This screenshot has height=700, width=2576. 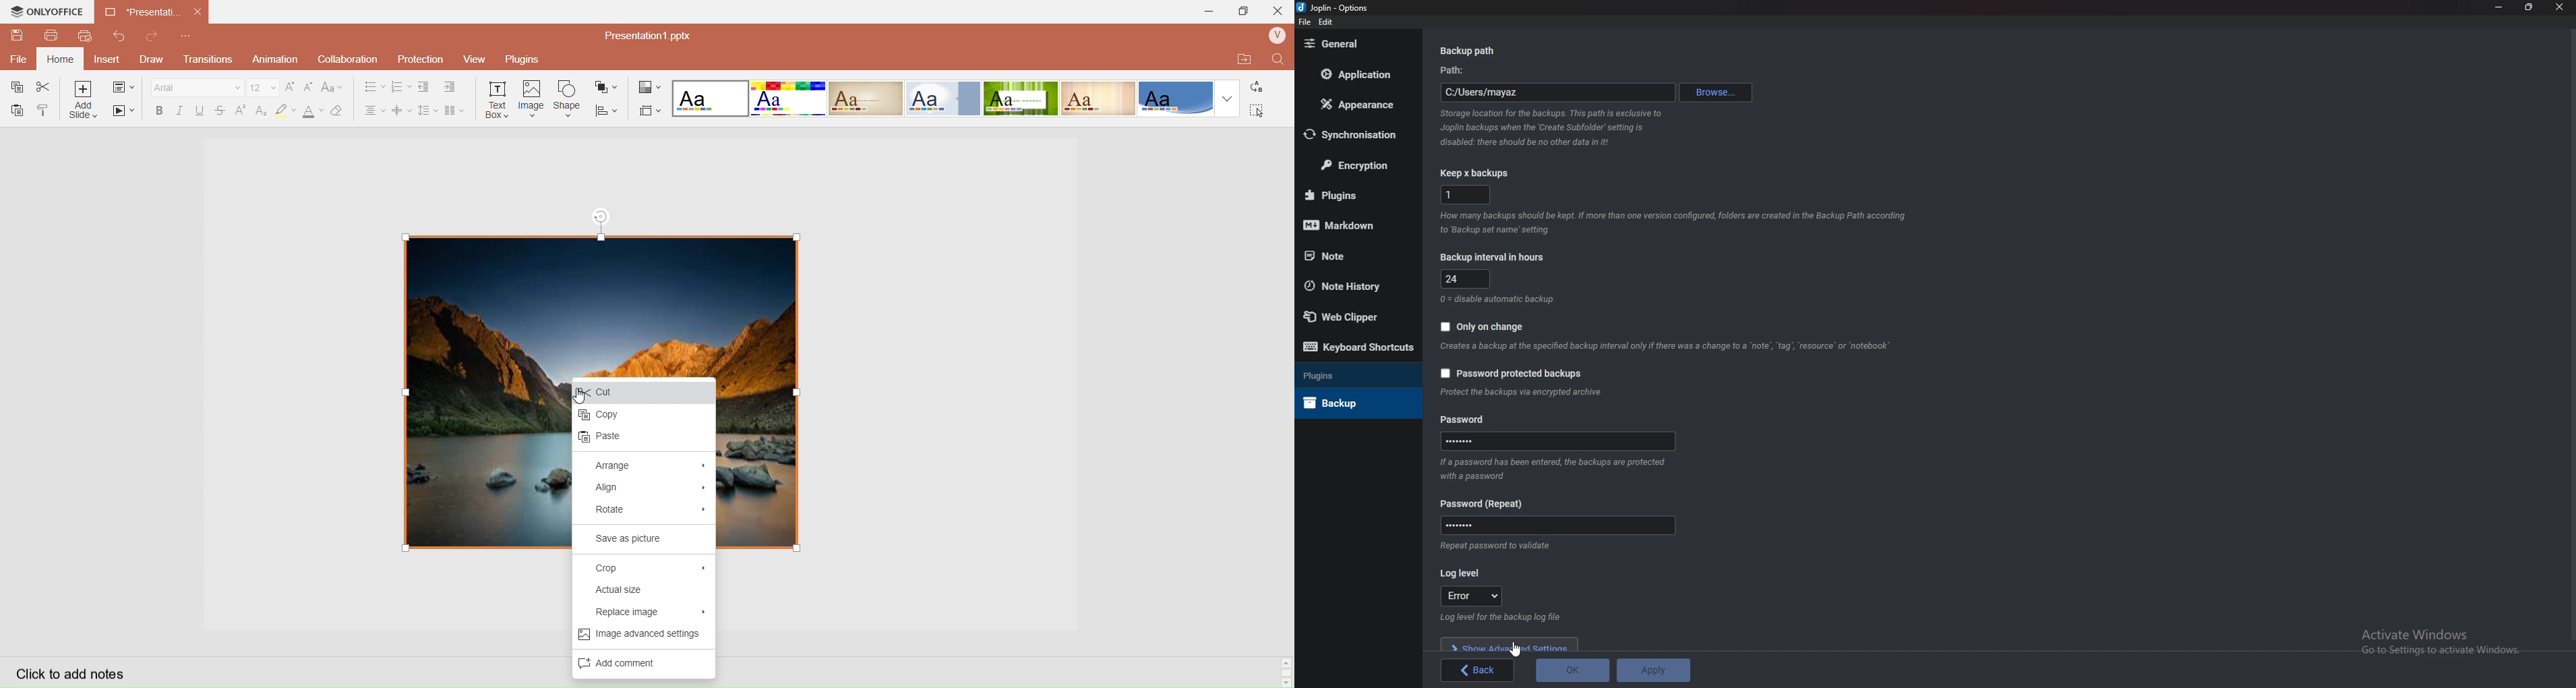 I want to click on Minimize, so click(x=1213, y=10).